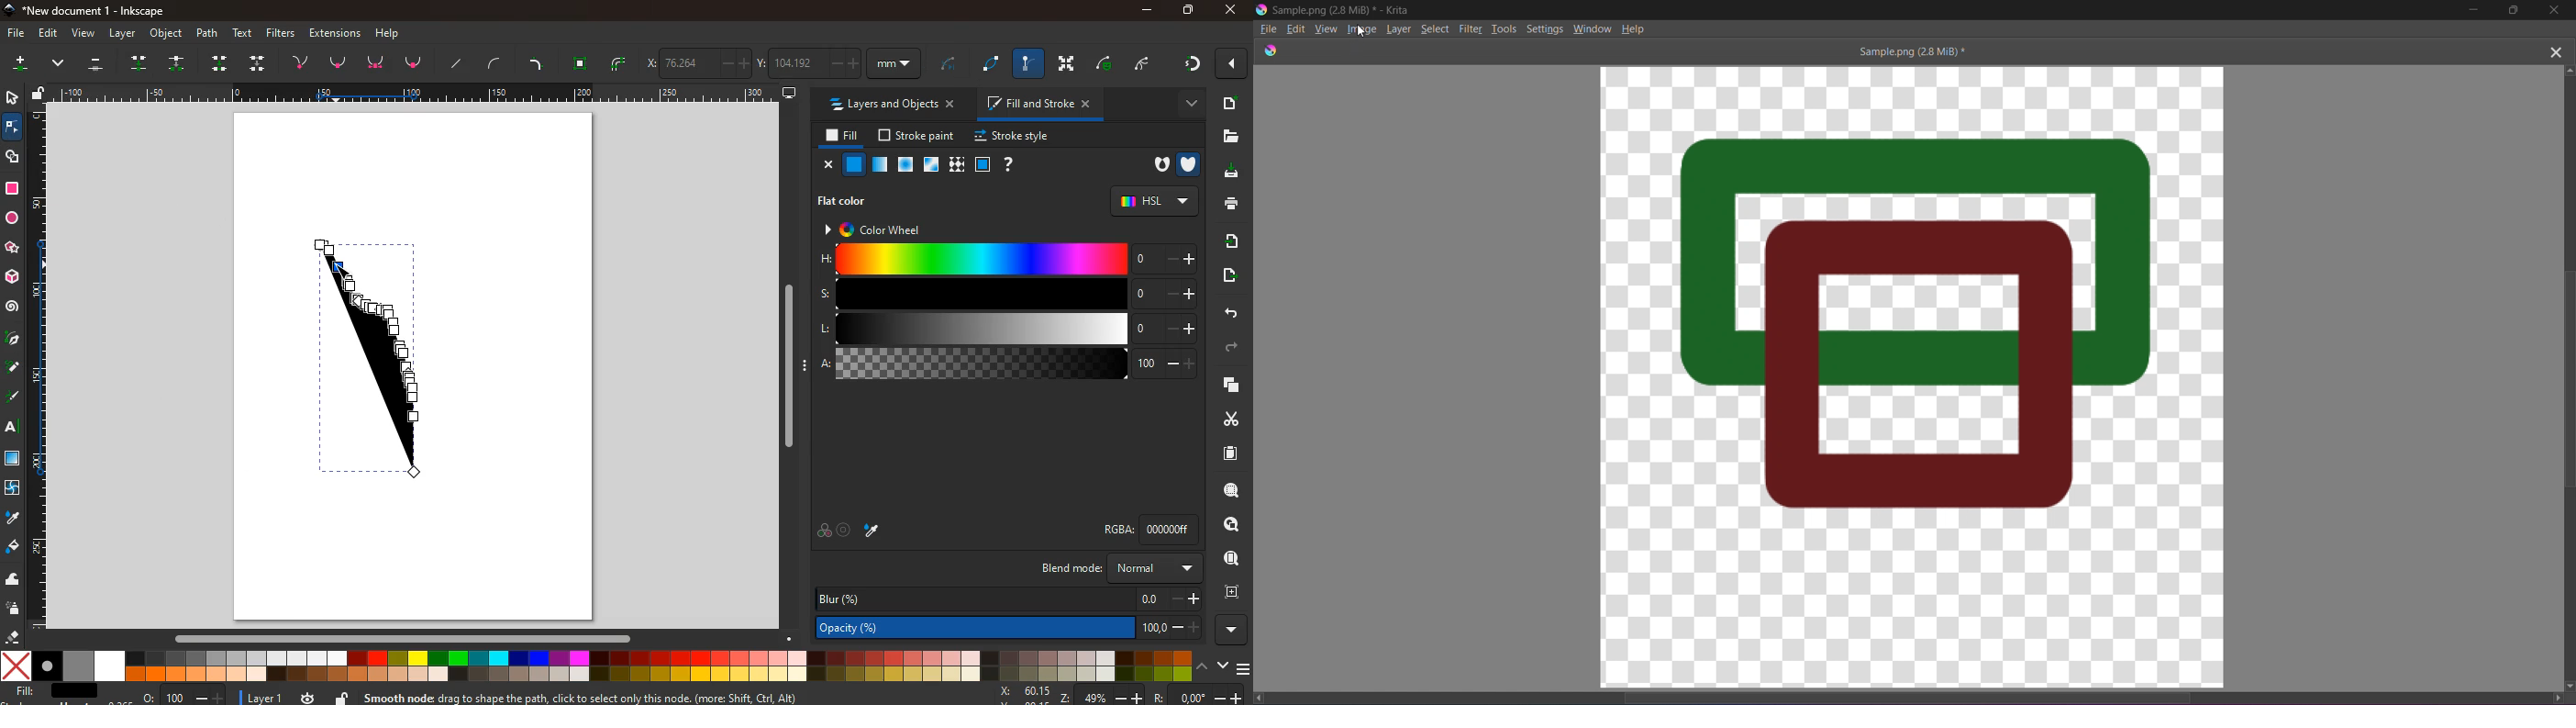  What do you see at coordinates (1184, 104) in the screenshot?
I see `more` at bounding box center [1184, 104].